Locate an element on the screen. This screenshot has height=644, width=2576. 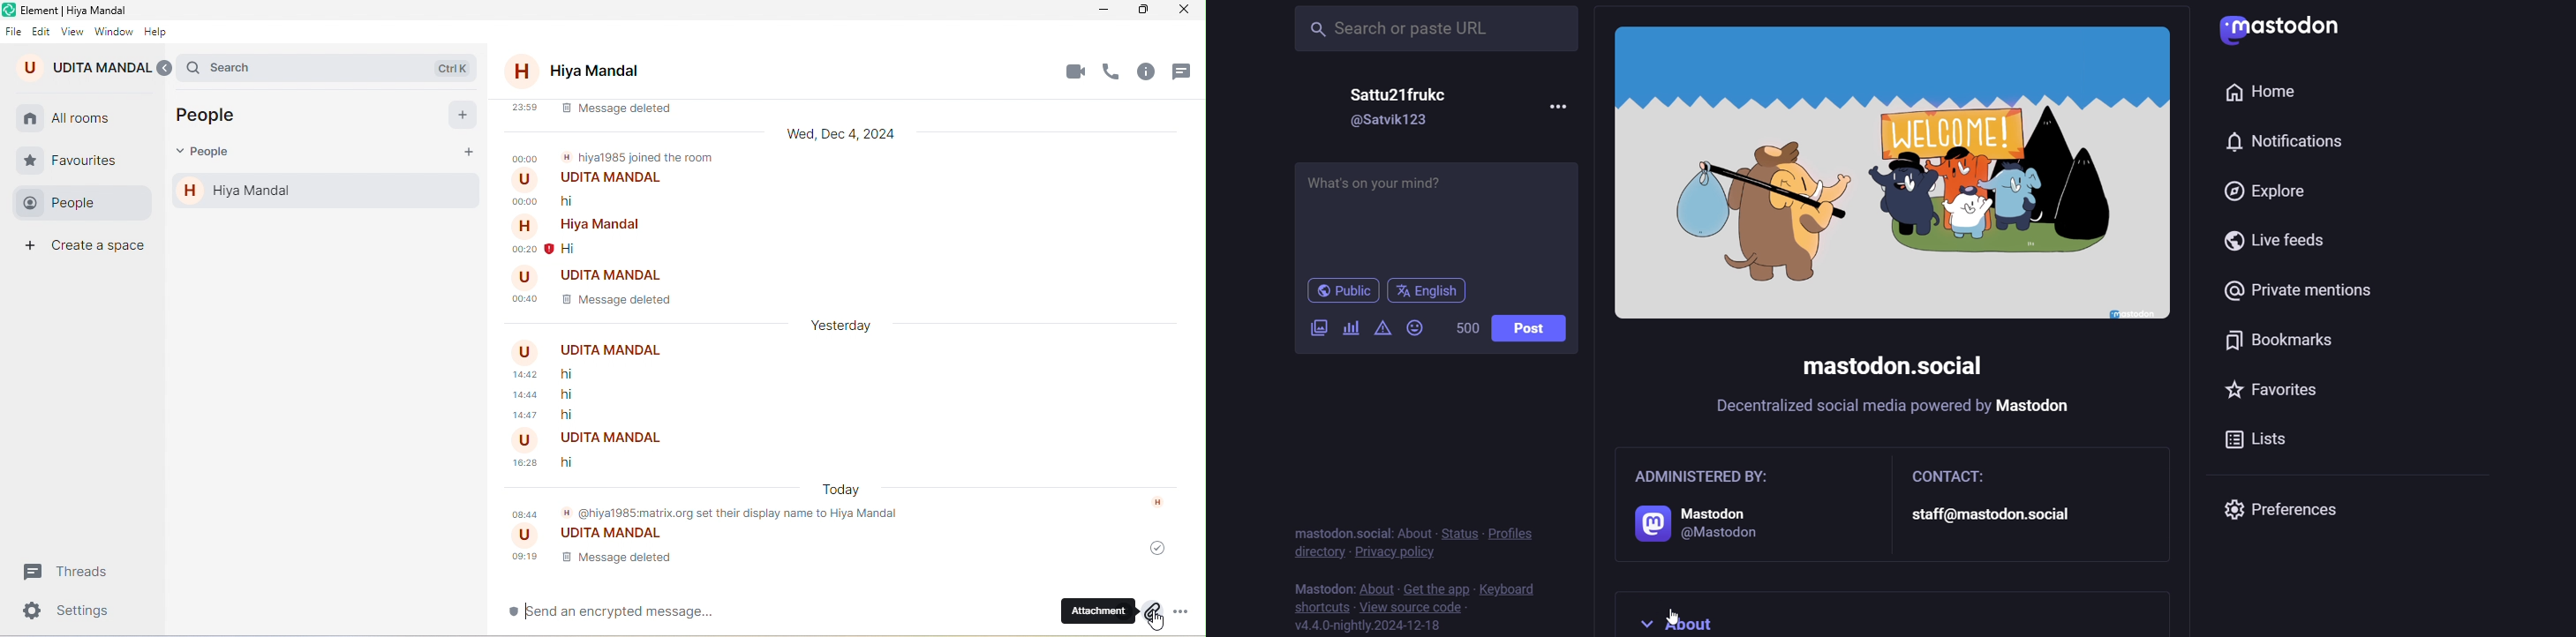
view source code is located at coordinates (1410, 607).